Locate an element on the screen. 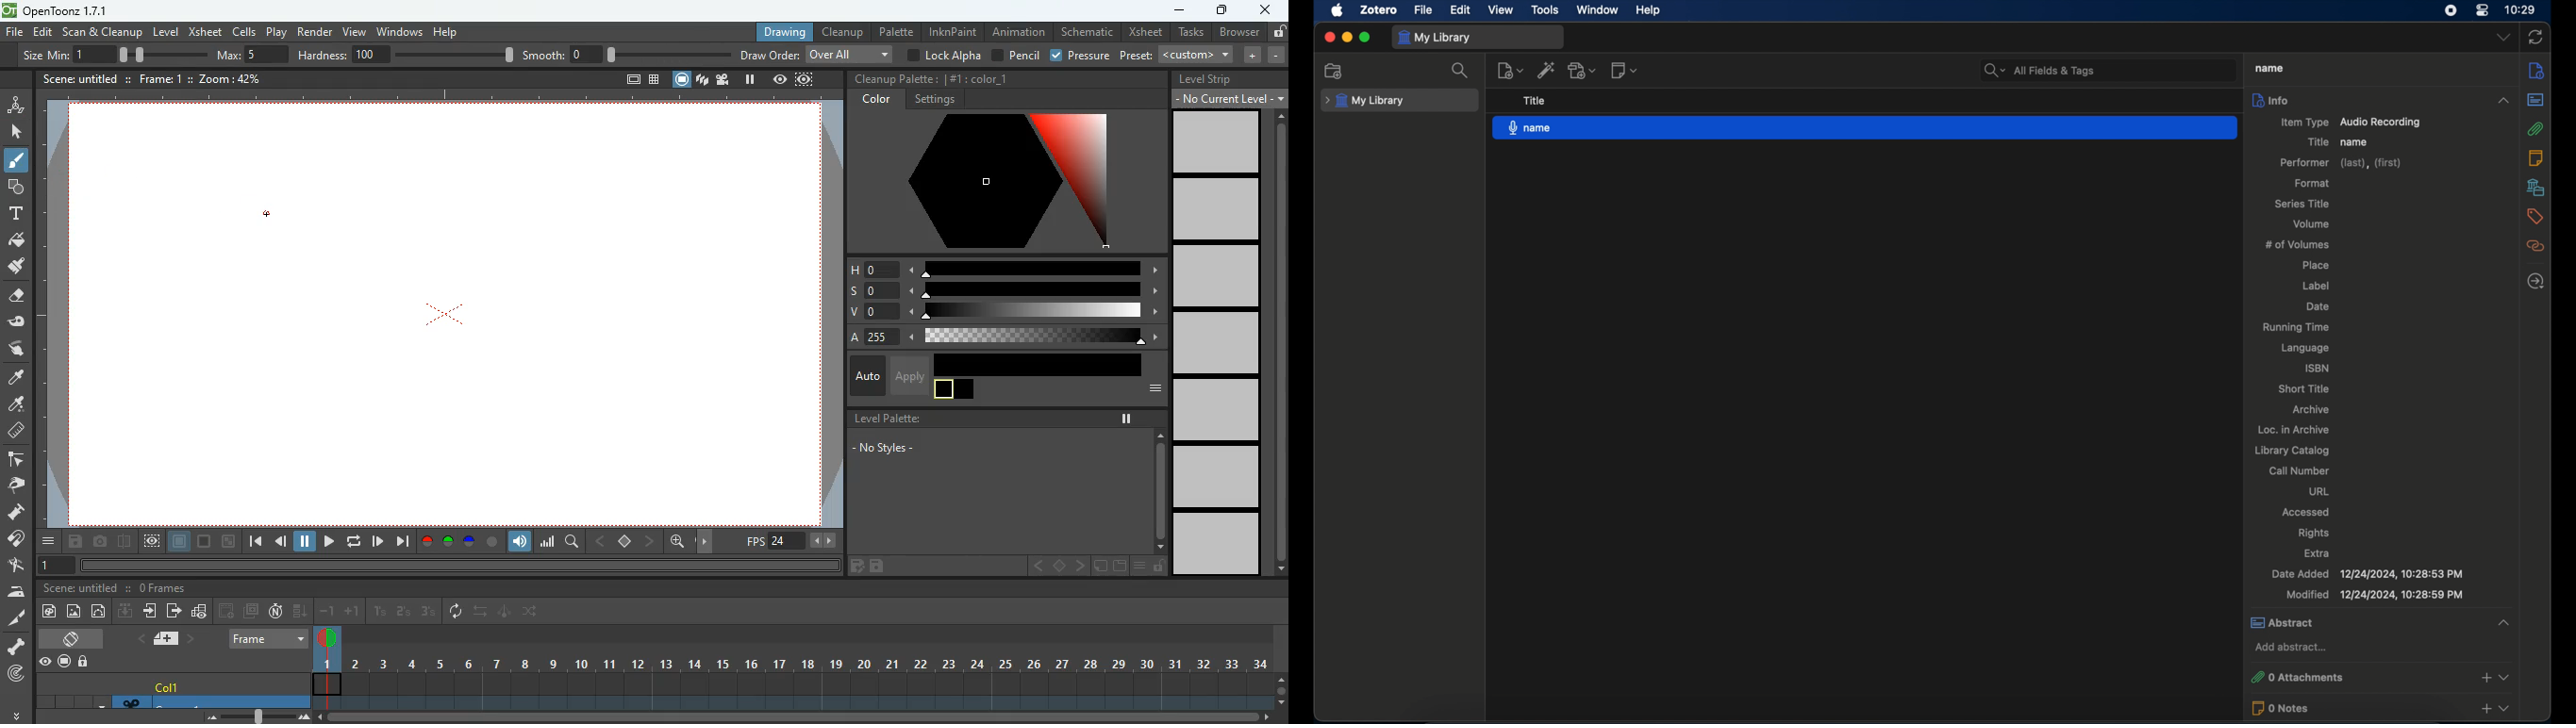 The image size is (2576, 728). language is located at coordinates (2307, 349).